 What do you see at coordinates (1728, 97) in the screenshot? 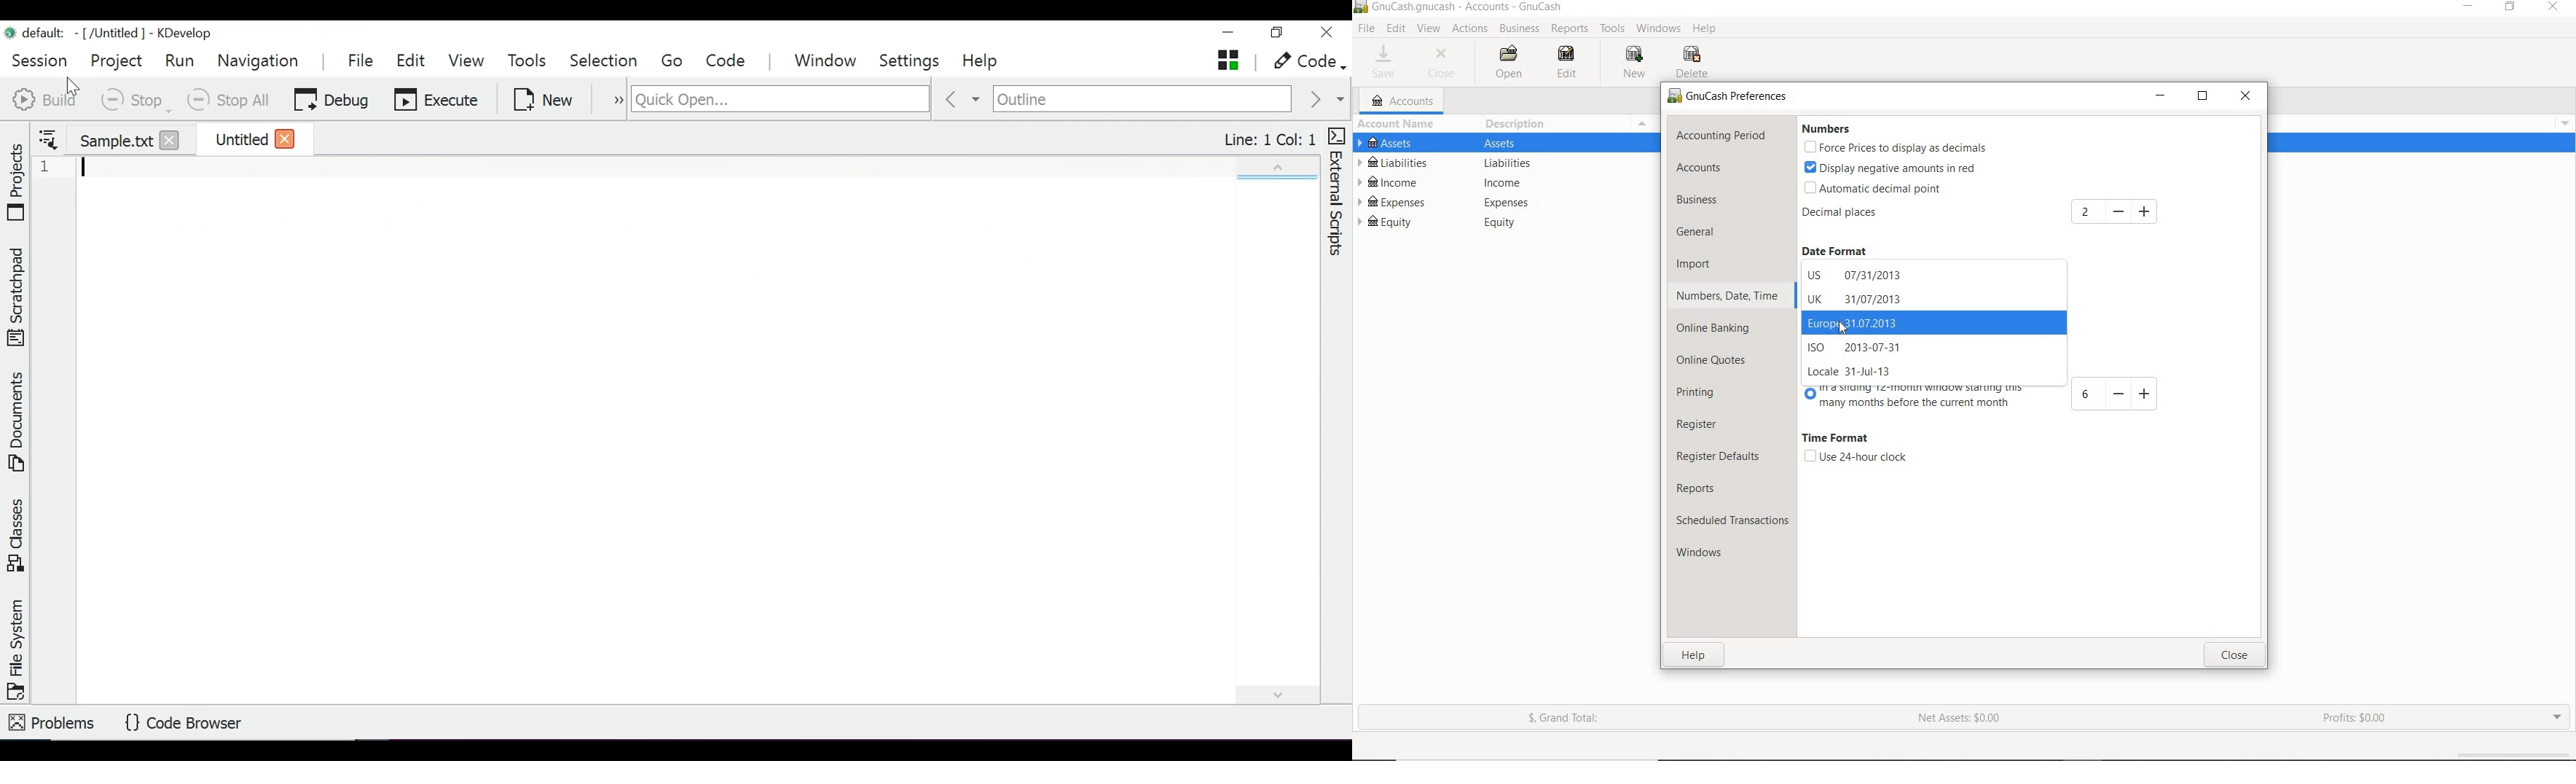
I see `GnuCash Preferences` at bounding box center [1728, 97].